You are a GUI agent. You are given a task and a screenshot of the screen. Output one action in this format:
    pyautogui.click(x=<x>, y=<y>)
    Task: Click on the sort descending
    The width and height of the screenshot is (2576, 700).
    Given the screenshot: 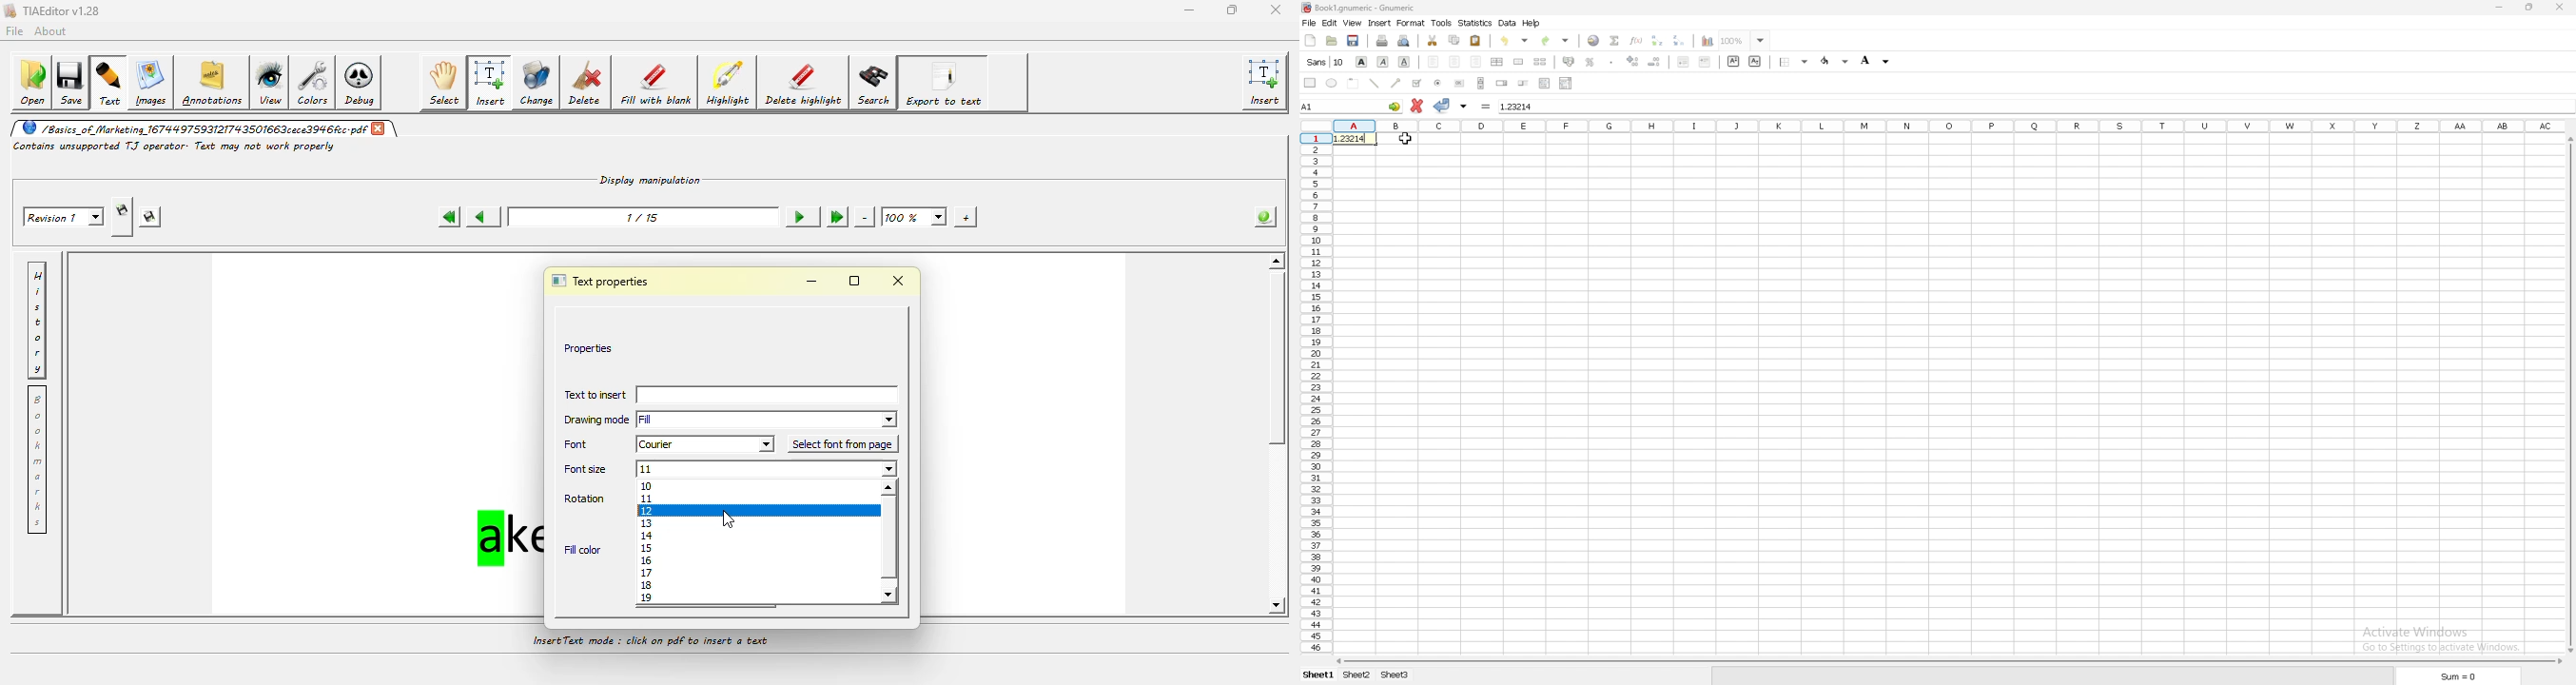 What is the action you would take?
    pyautogui.click(x=1679, y=40)
    